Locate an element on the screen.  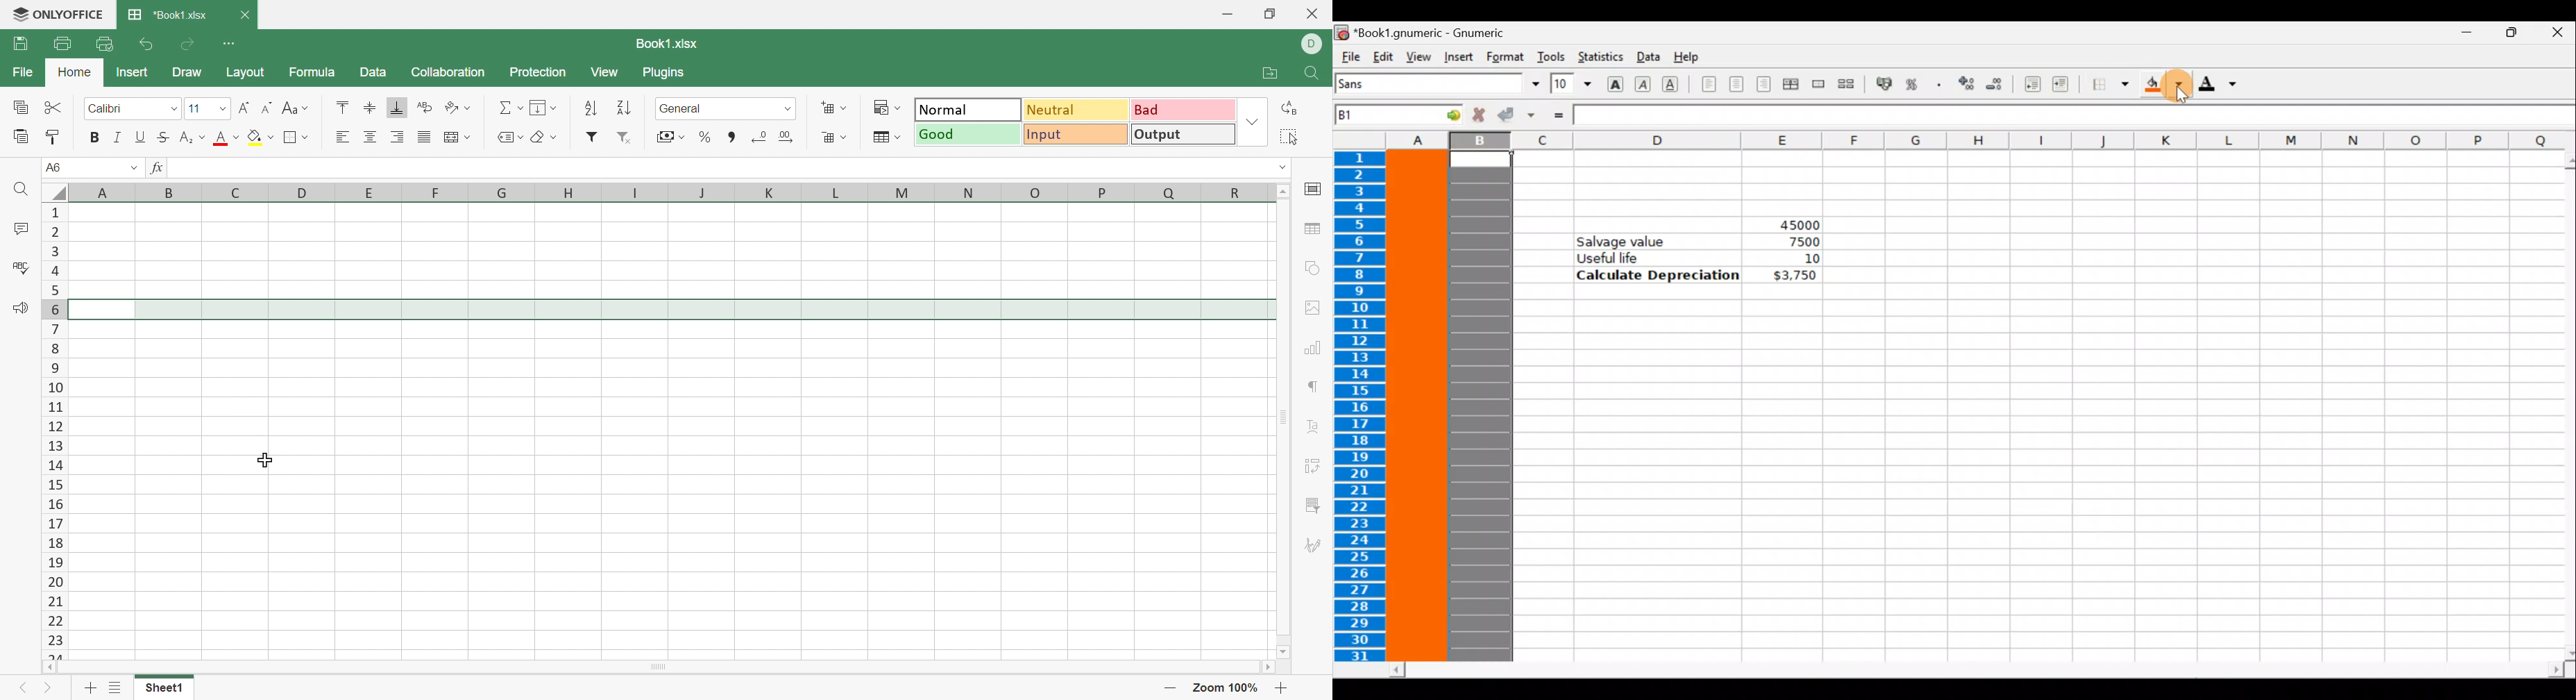
10 is located at coordinates (1795, 259).